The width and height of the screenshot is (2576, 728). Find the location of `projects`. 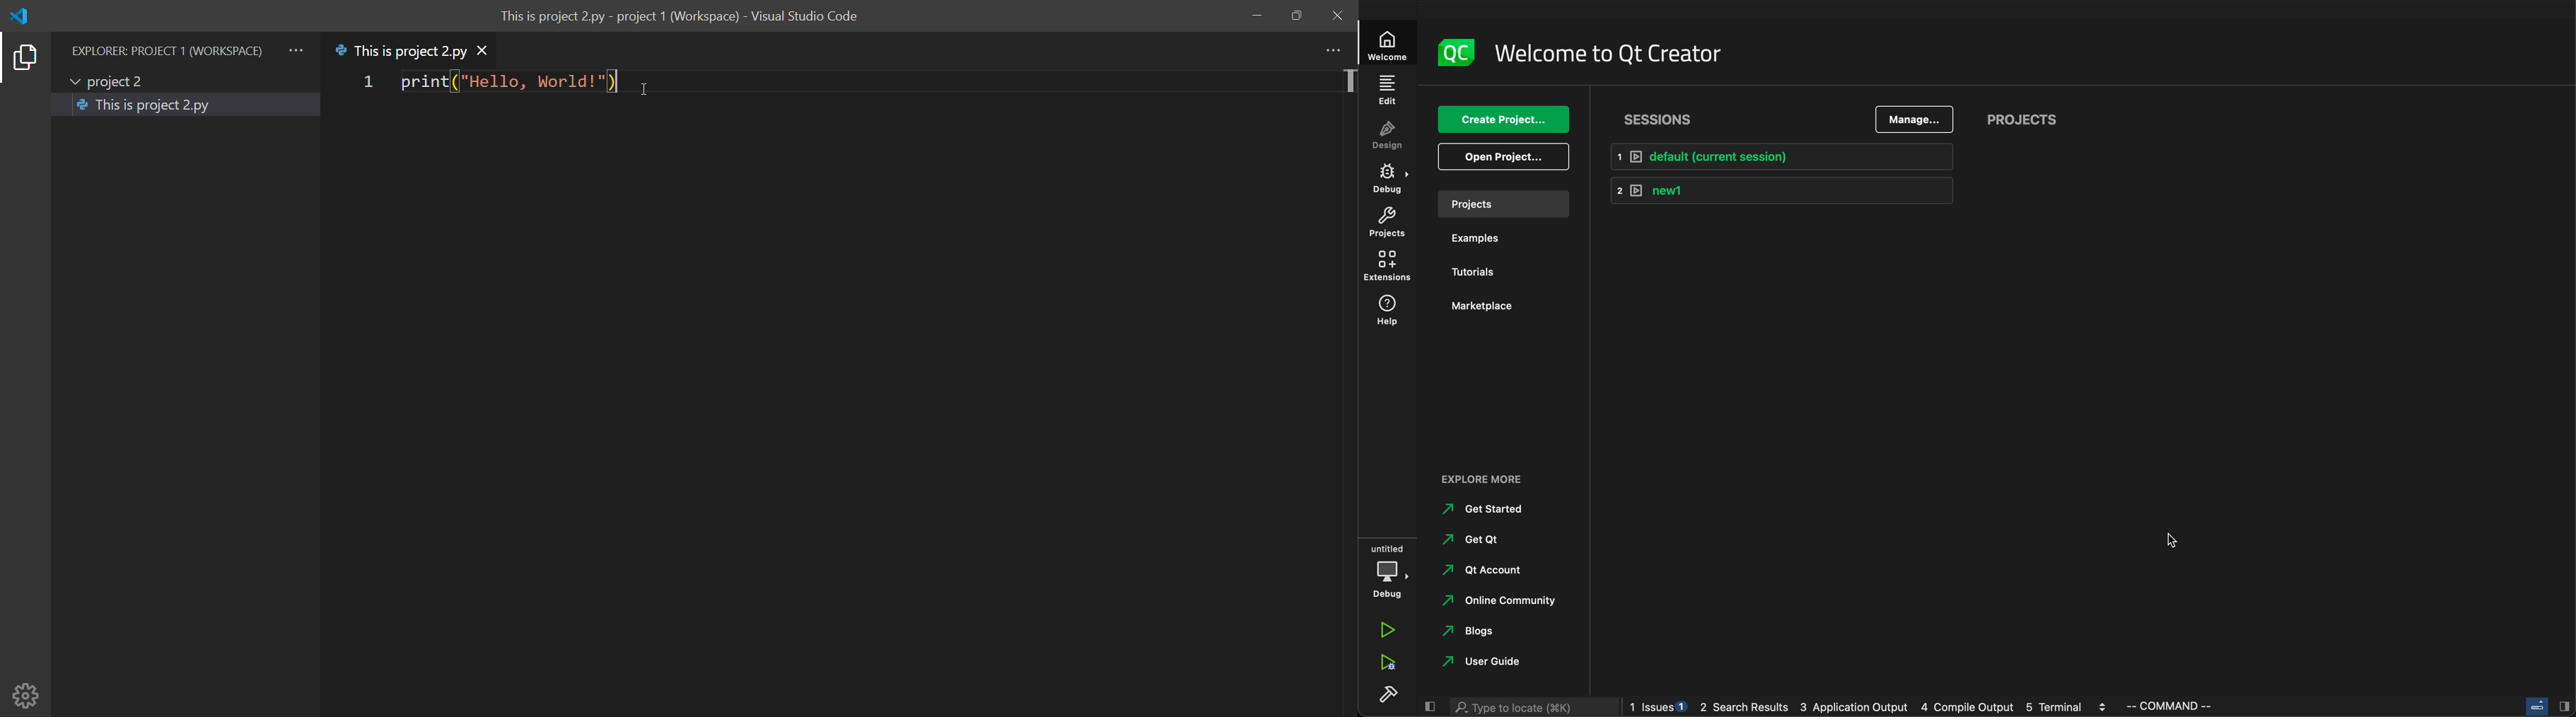

projects is located at coordinates (1503, 207).